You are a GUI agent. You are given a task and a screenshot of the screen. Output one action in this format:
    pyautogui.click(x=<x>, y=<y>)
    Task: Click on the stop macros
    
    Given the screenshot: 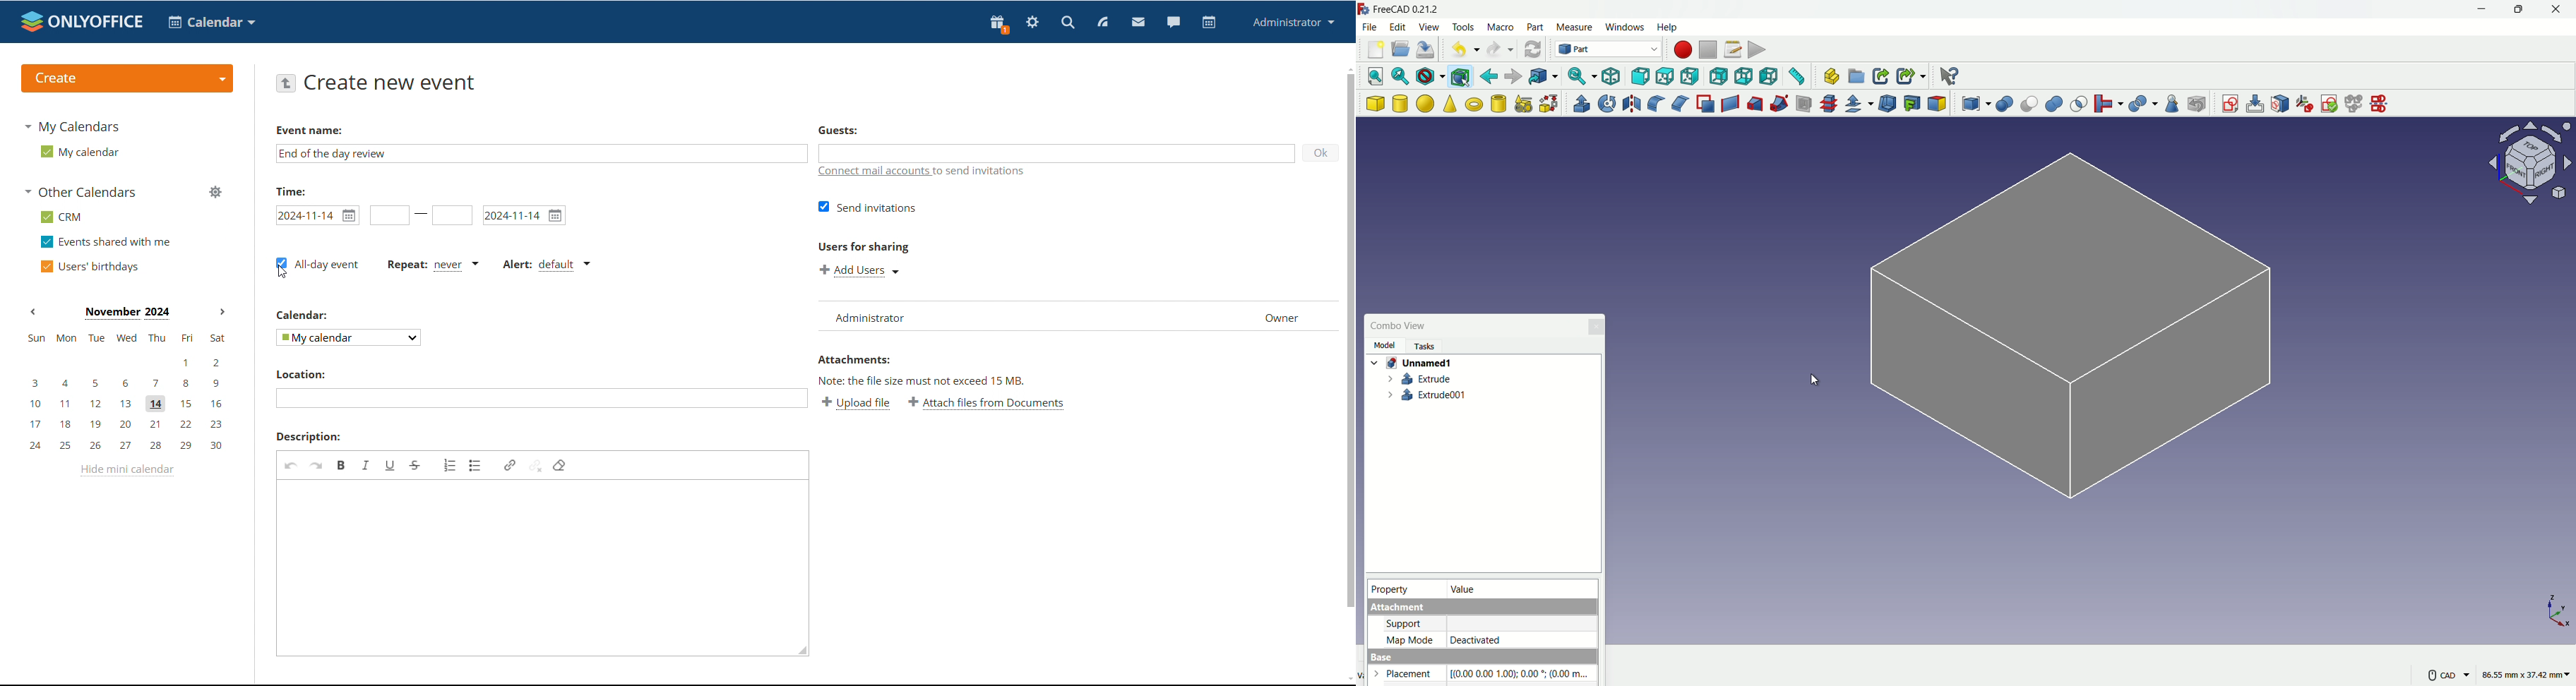 What is the action you would take?
    pyautogui.click(x=1708, y=50)
    